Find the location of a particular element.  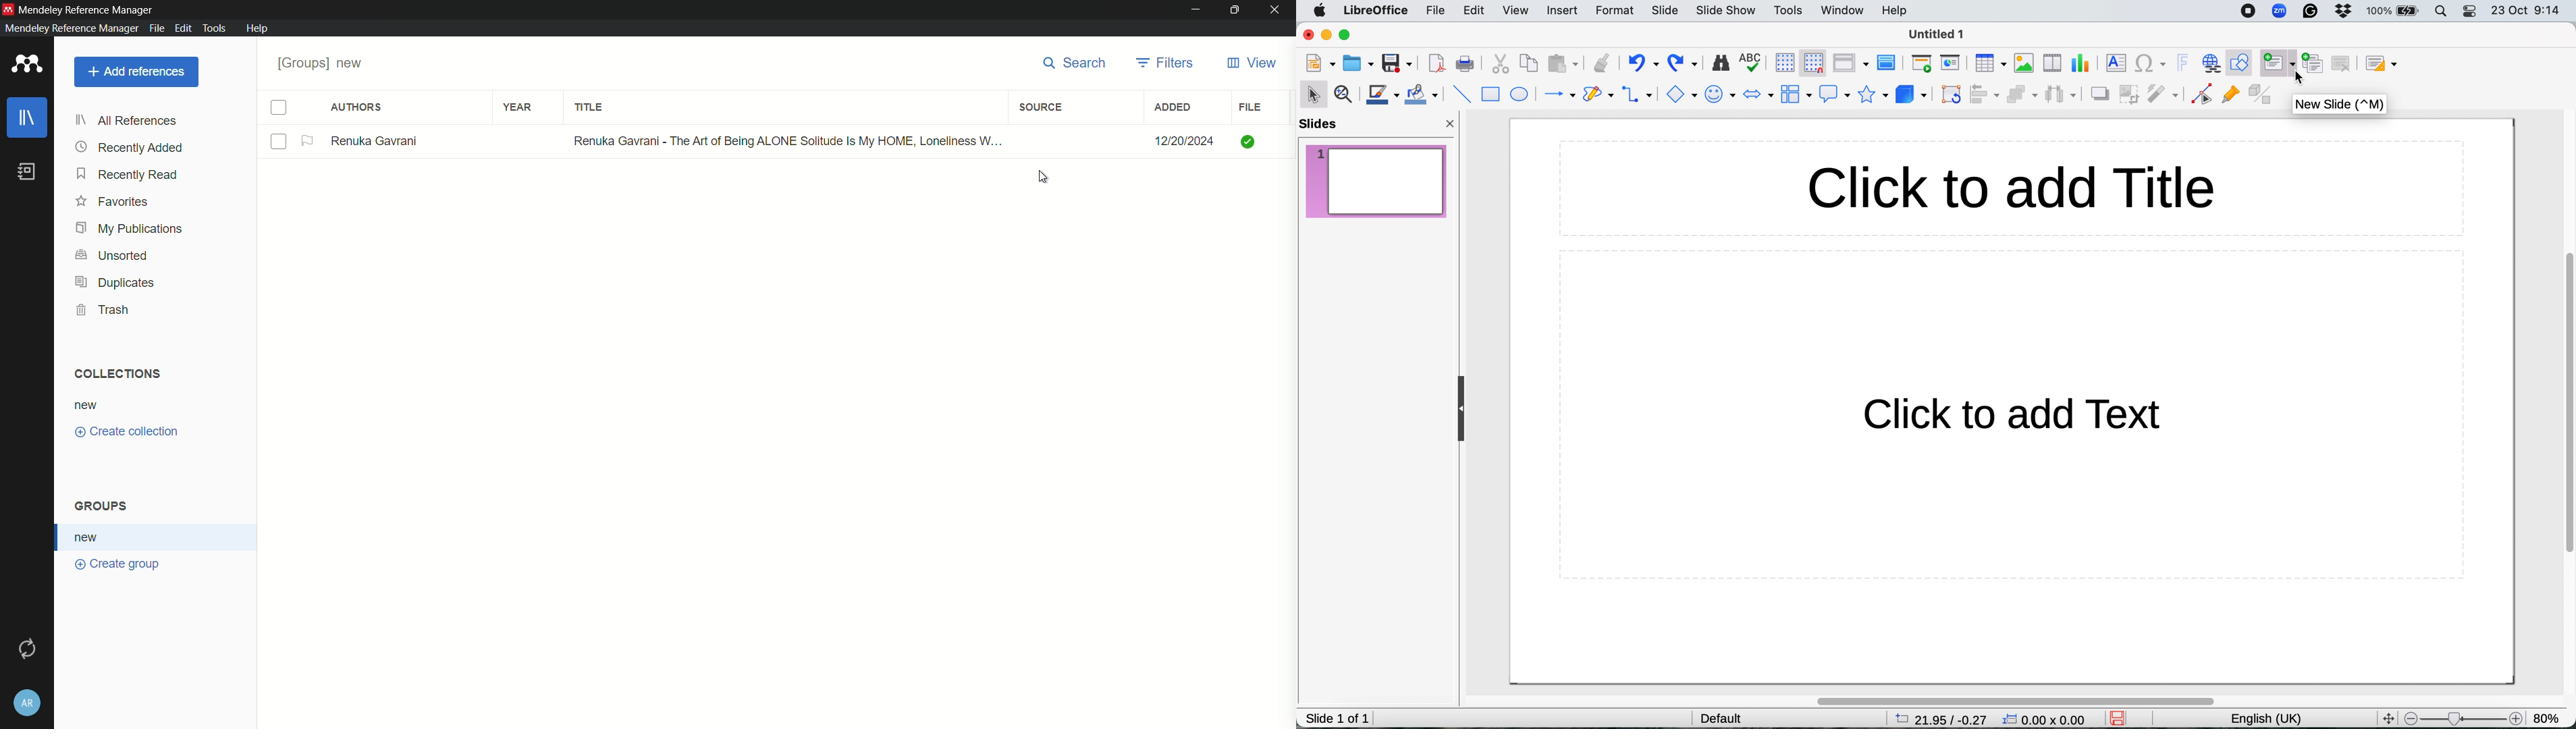

cursor is located at coordinates (2302, 79).